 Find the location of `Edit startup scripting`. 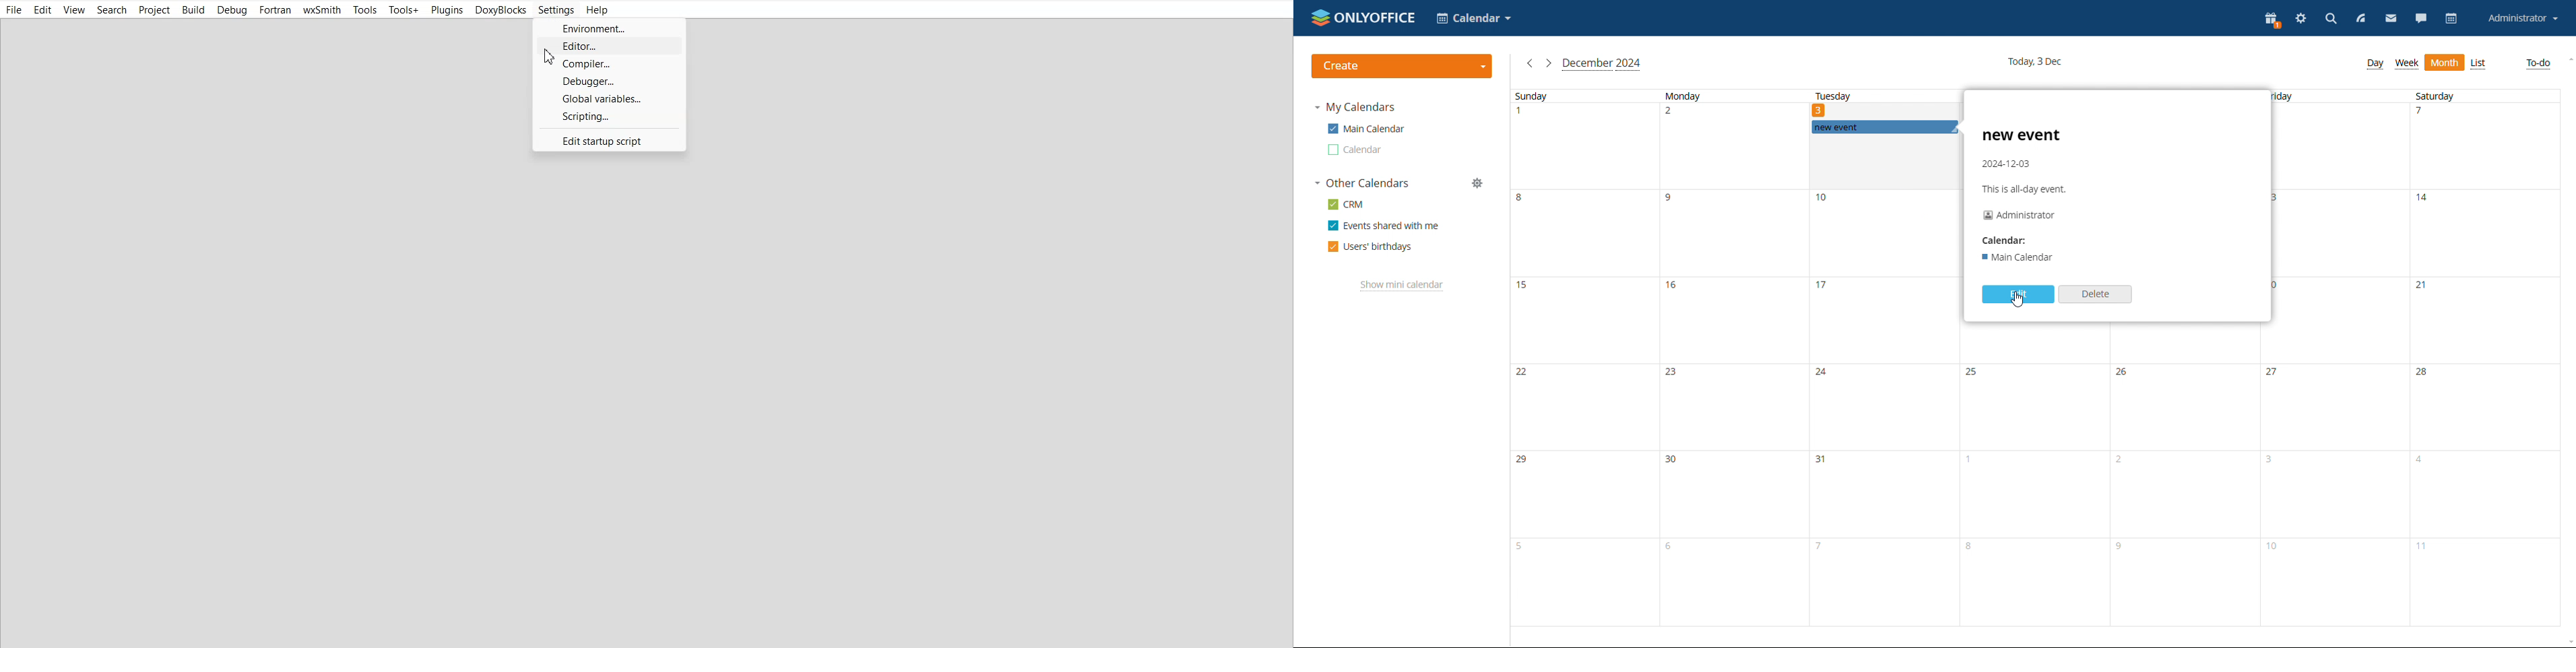

Edit startup scripting is located at coordinates (610, 140).